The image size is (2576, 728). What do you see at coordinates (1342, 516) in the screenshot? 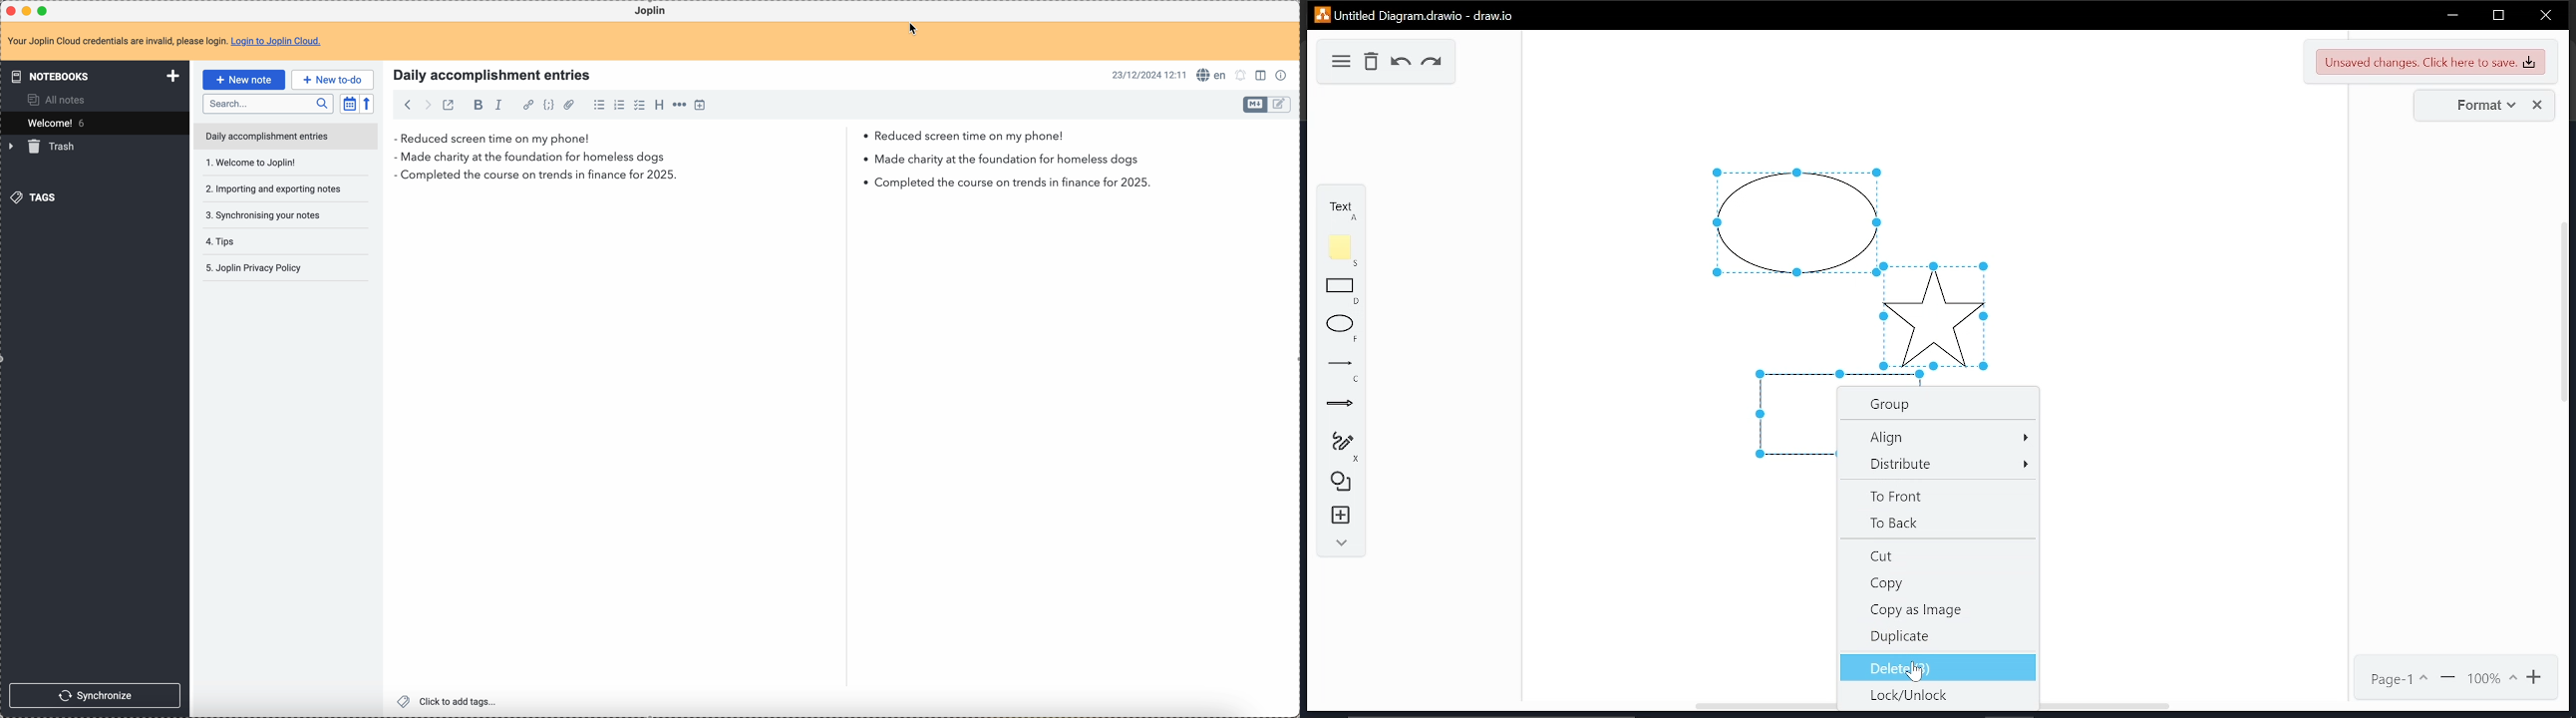
I see `insert` at bounding box center [1342, 516].